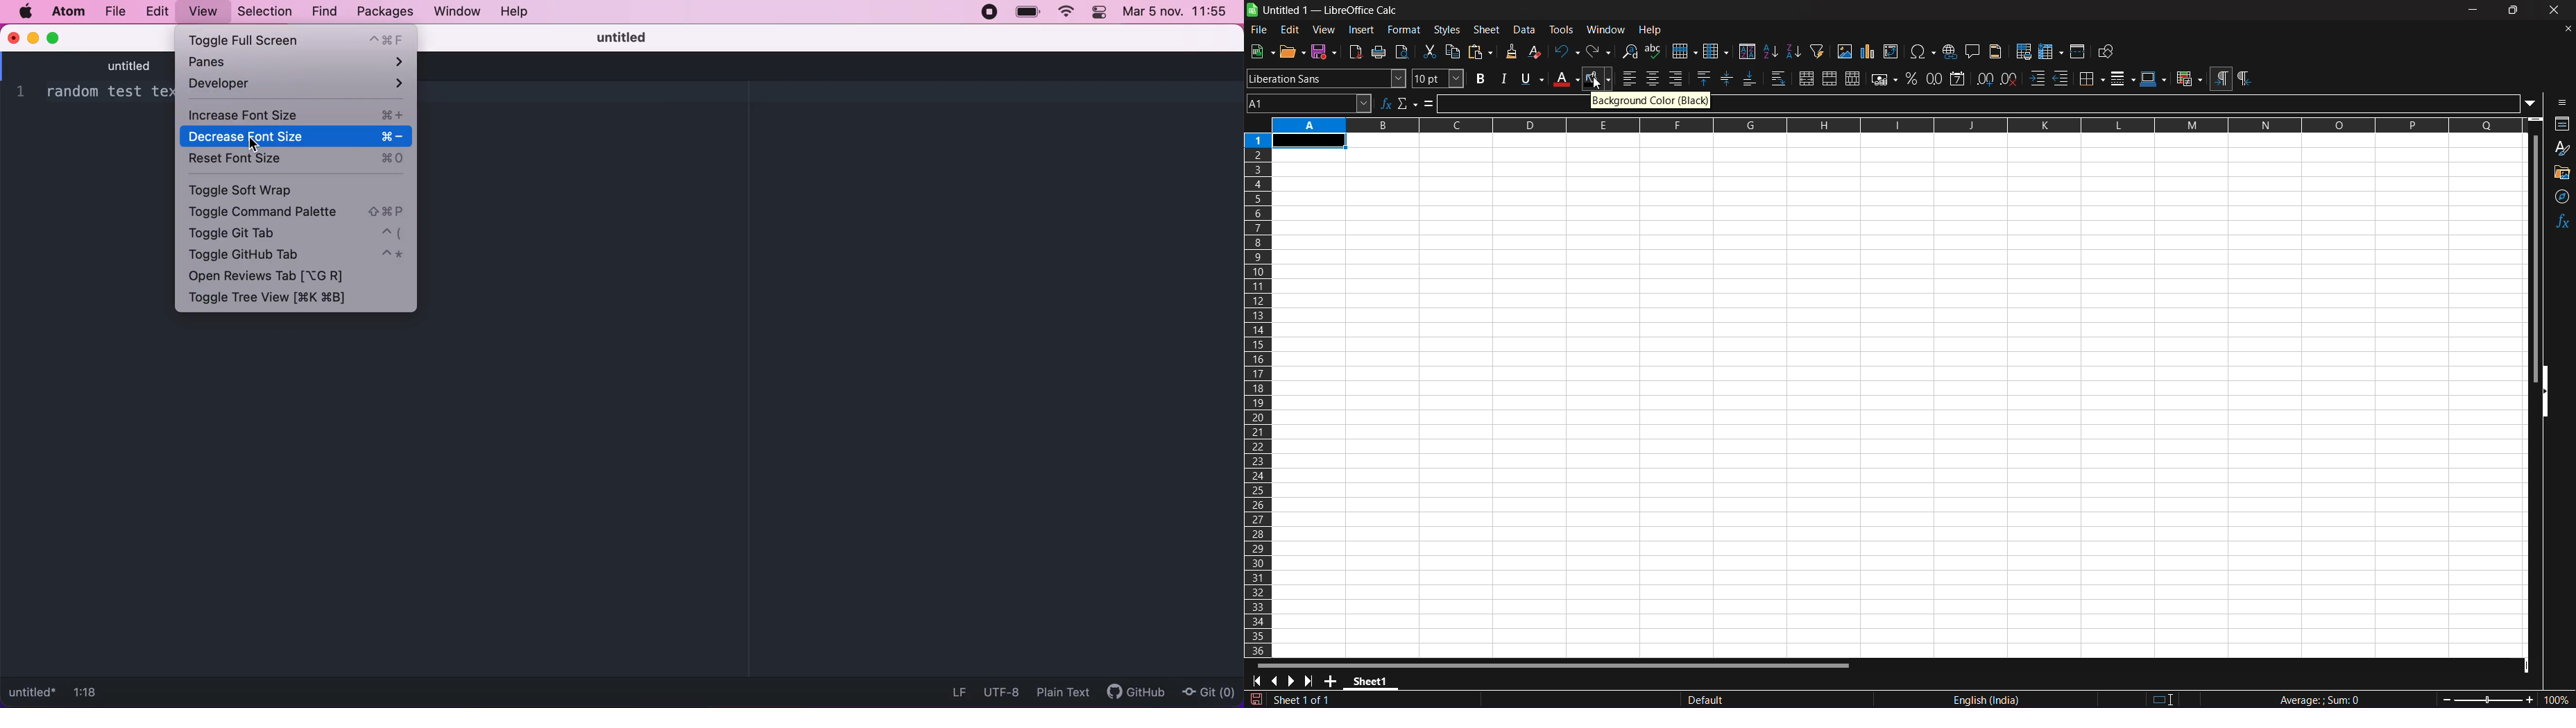 This screenshot has height=728, width=2576. I want to click on data, so click(1524, 30).